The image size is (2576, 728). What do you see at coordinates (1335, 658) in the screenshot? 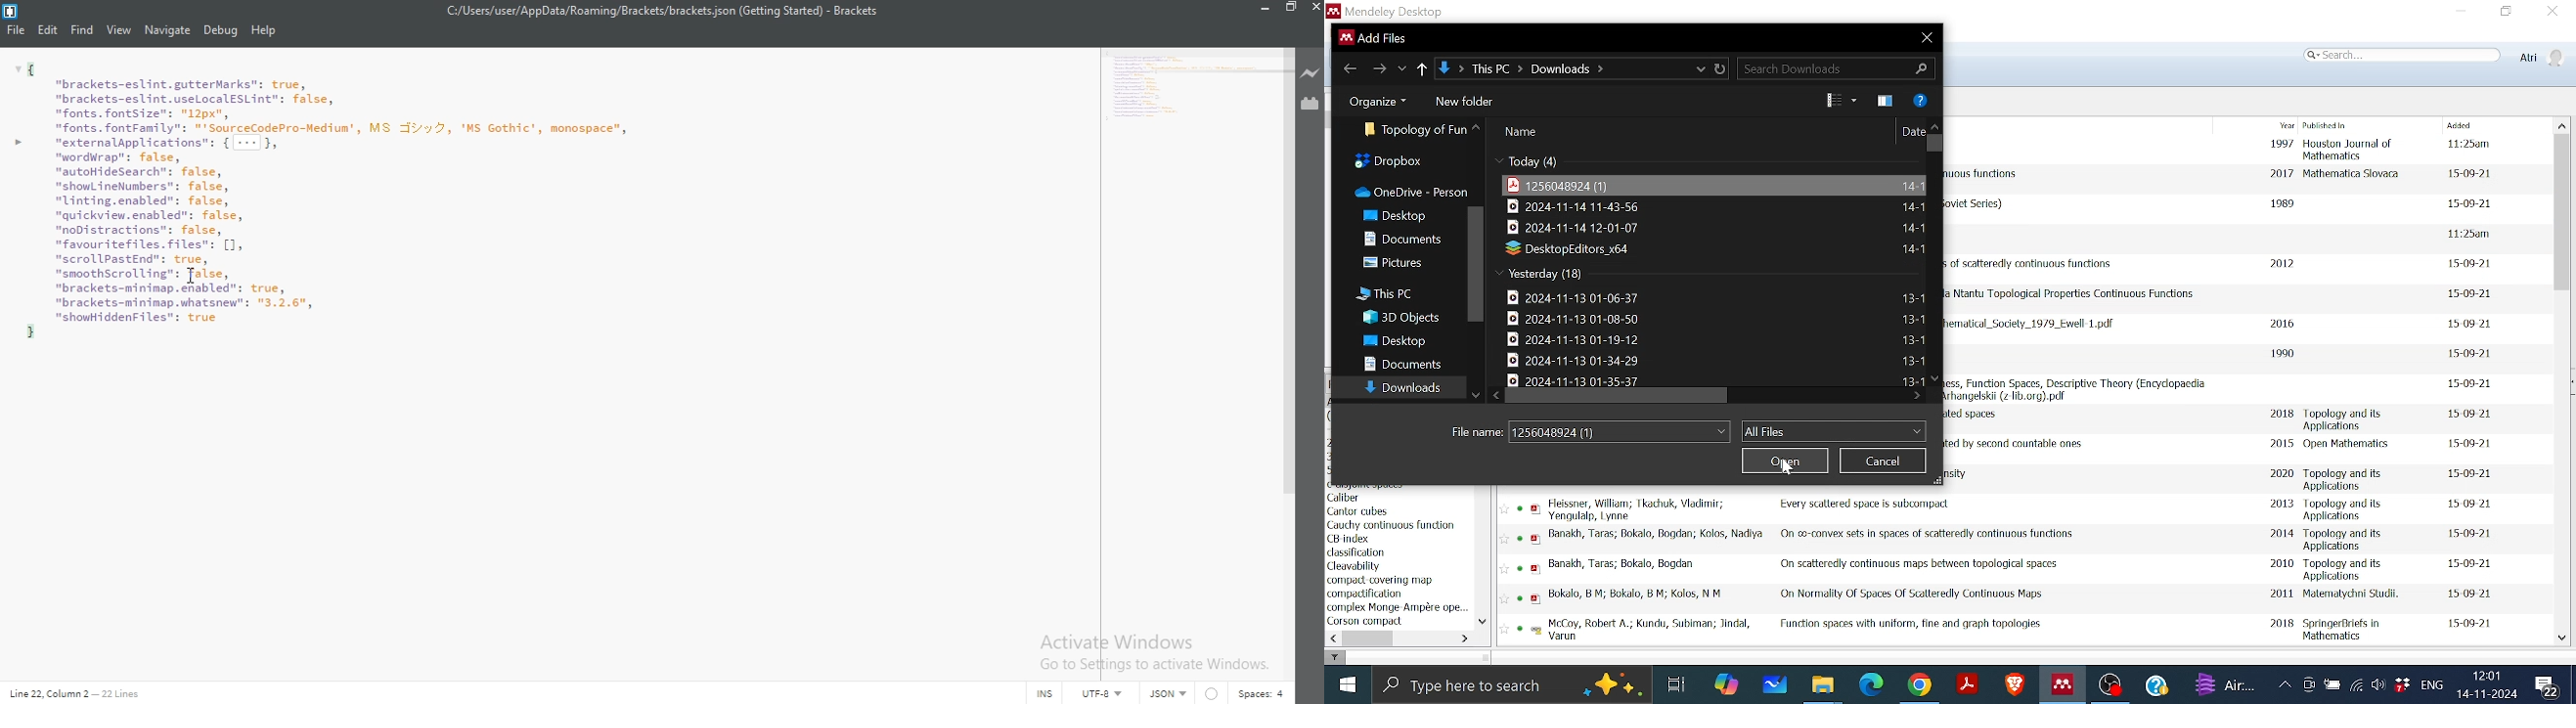
I see `filter` at bounding box center [1335, 658].